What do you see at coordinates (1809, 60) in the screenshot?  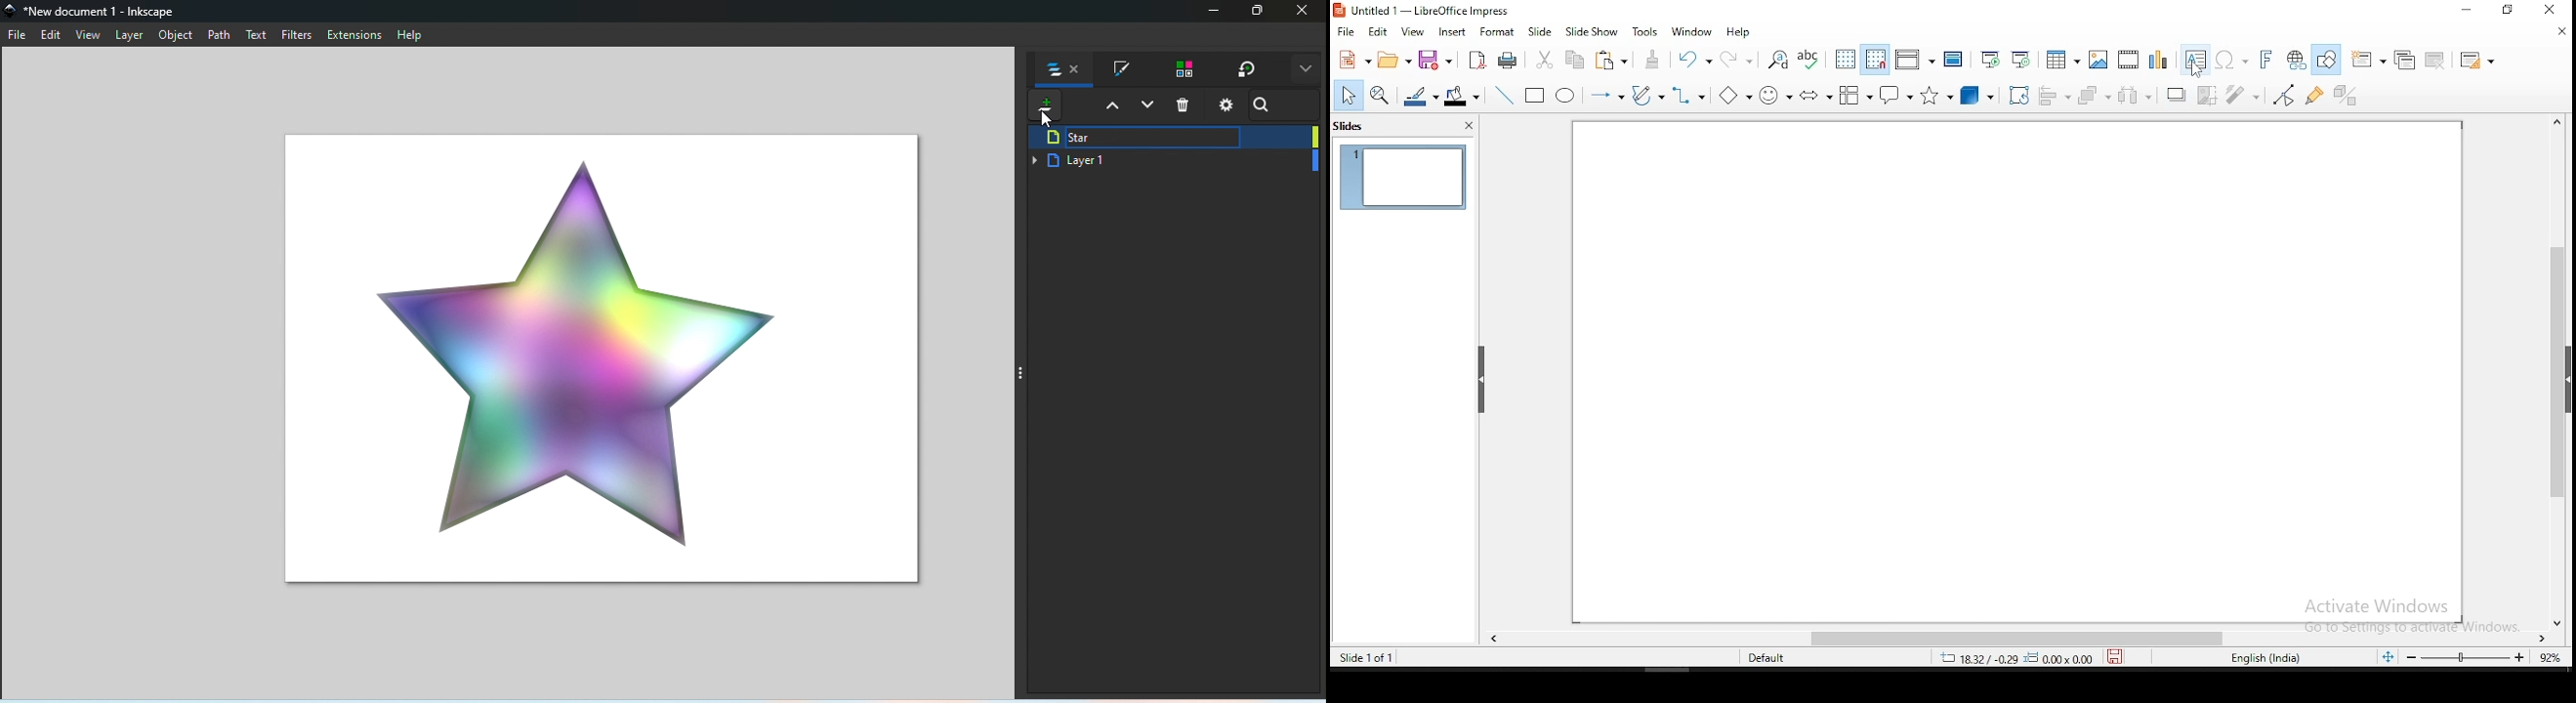 I see `spell check` at bounding box center [1809, 60].